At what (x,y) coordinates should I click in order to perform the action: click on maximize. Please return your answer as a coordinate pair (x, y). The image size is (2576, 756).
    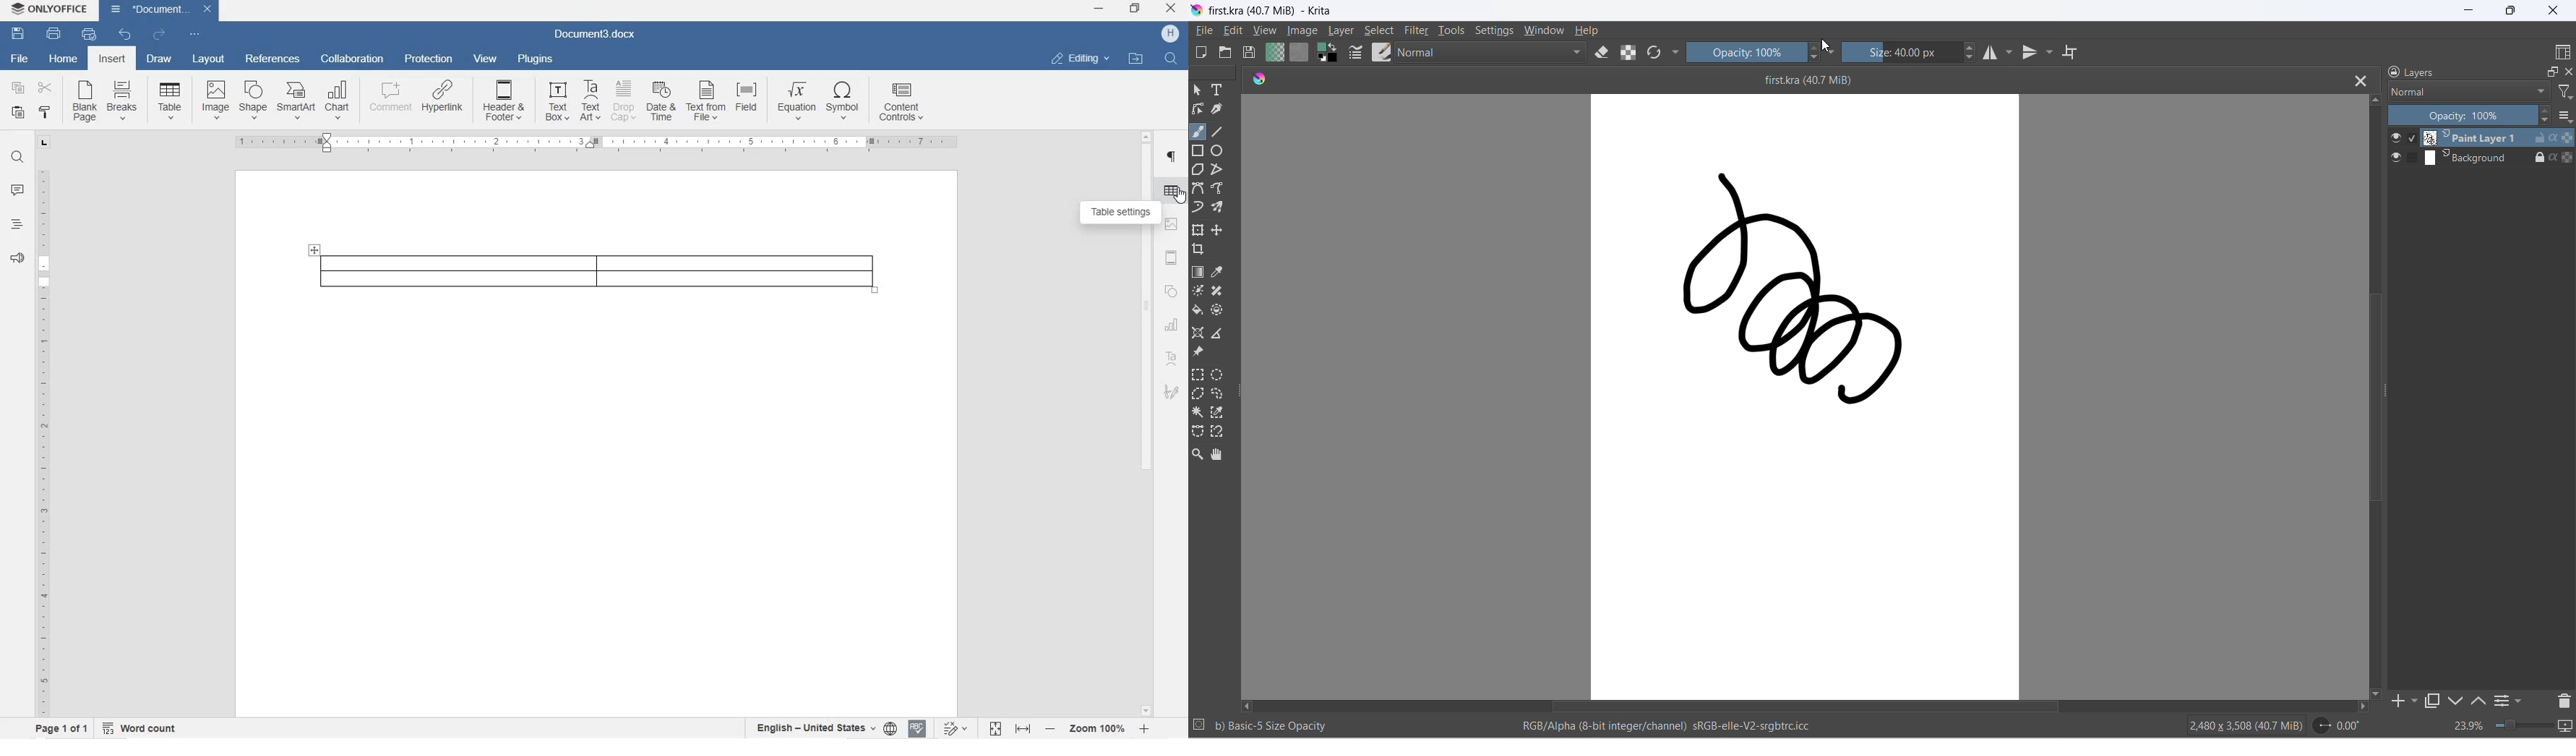
    Looking at the image, I should click on (2510, 10).